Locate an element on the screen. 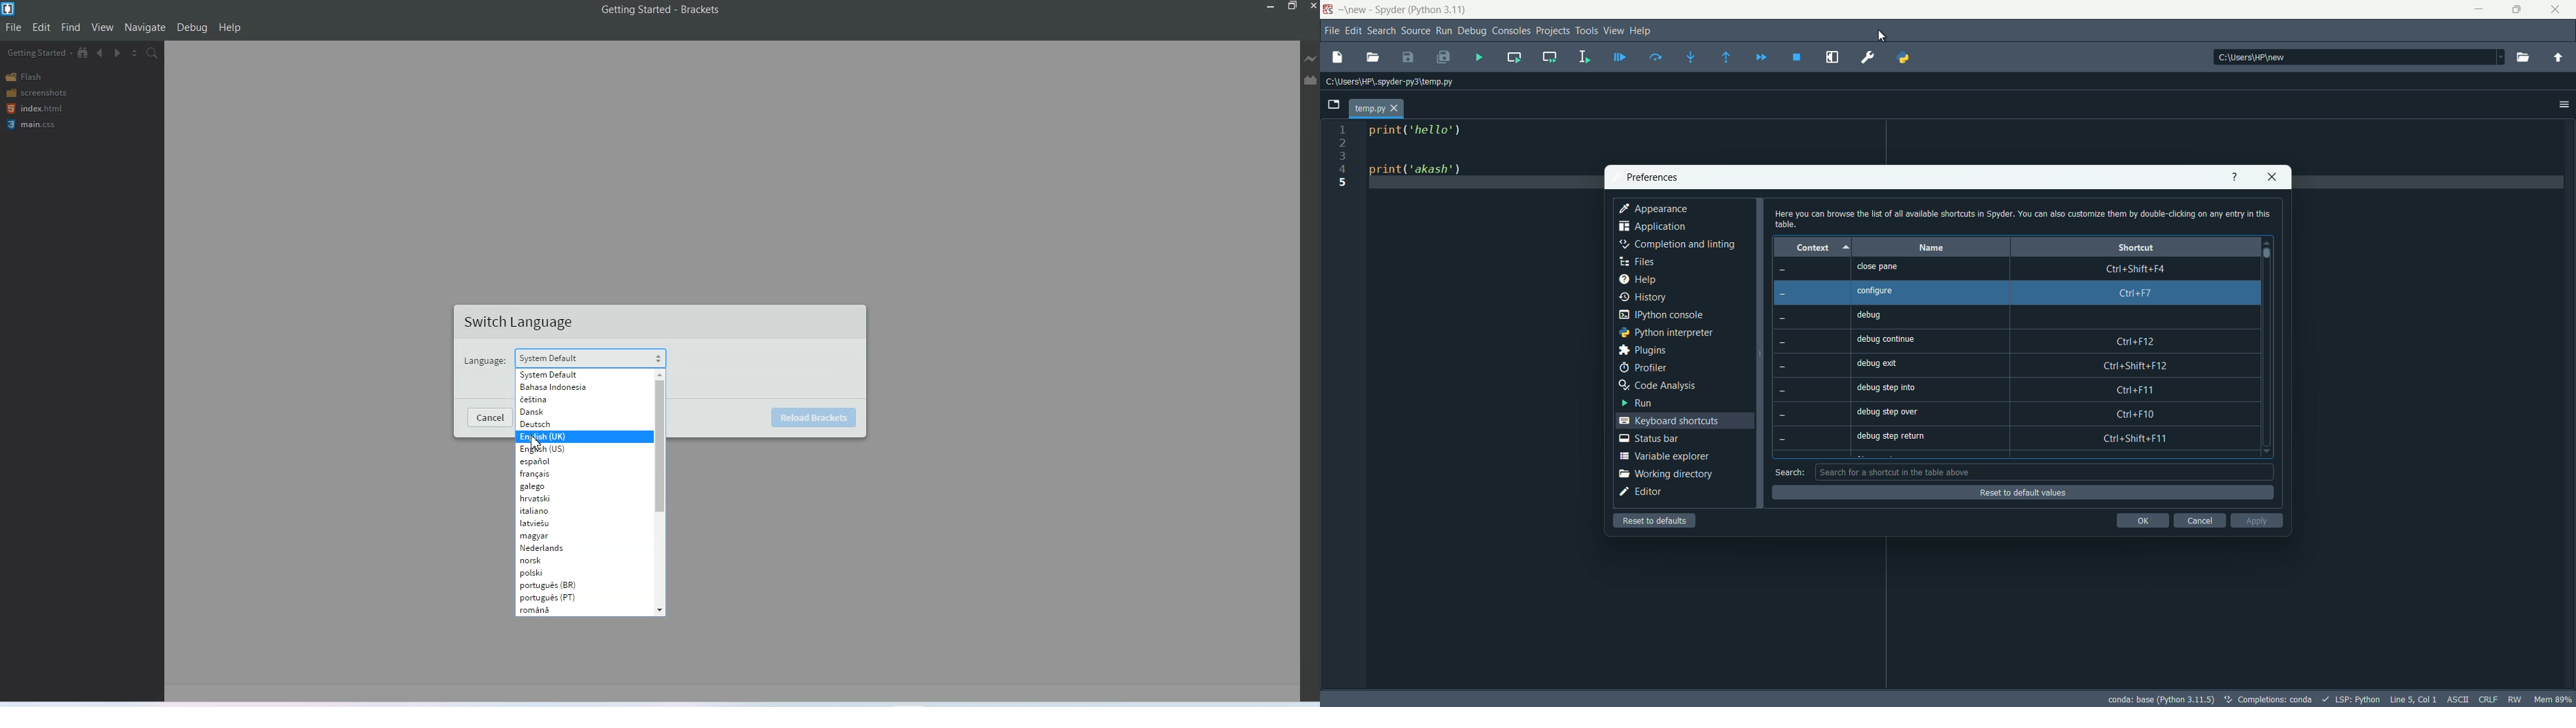 The width and height of the screenshot is (2576, 728). run selection is located at coordinates (1582, 58).